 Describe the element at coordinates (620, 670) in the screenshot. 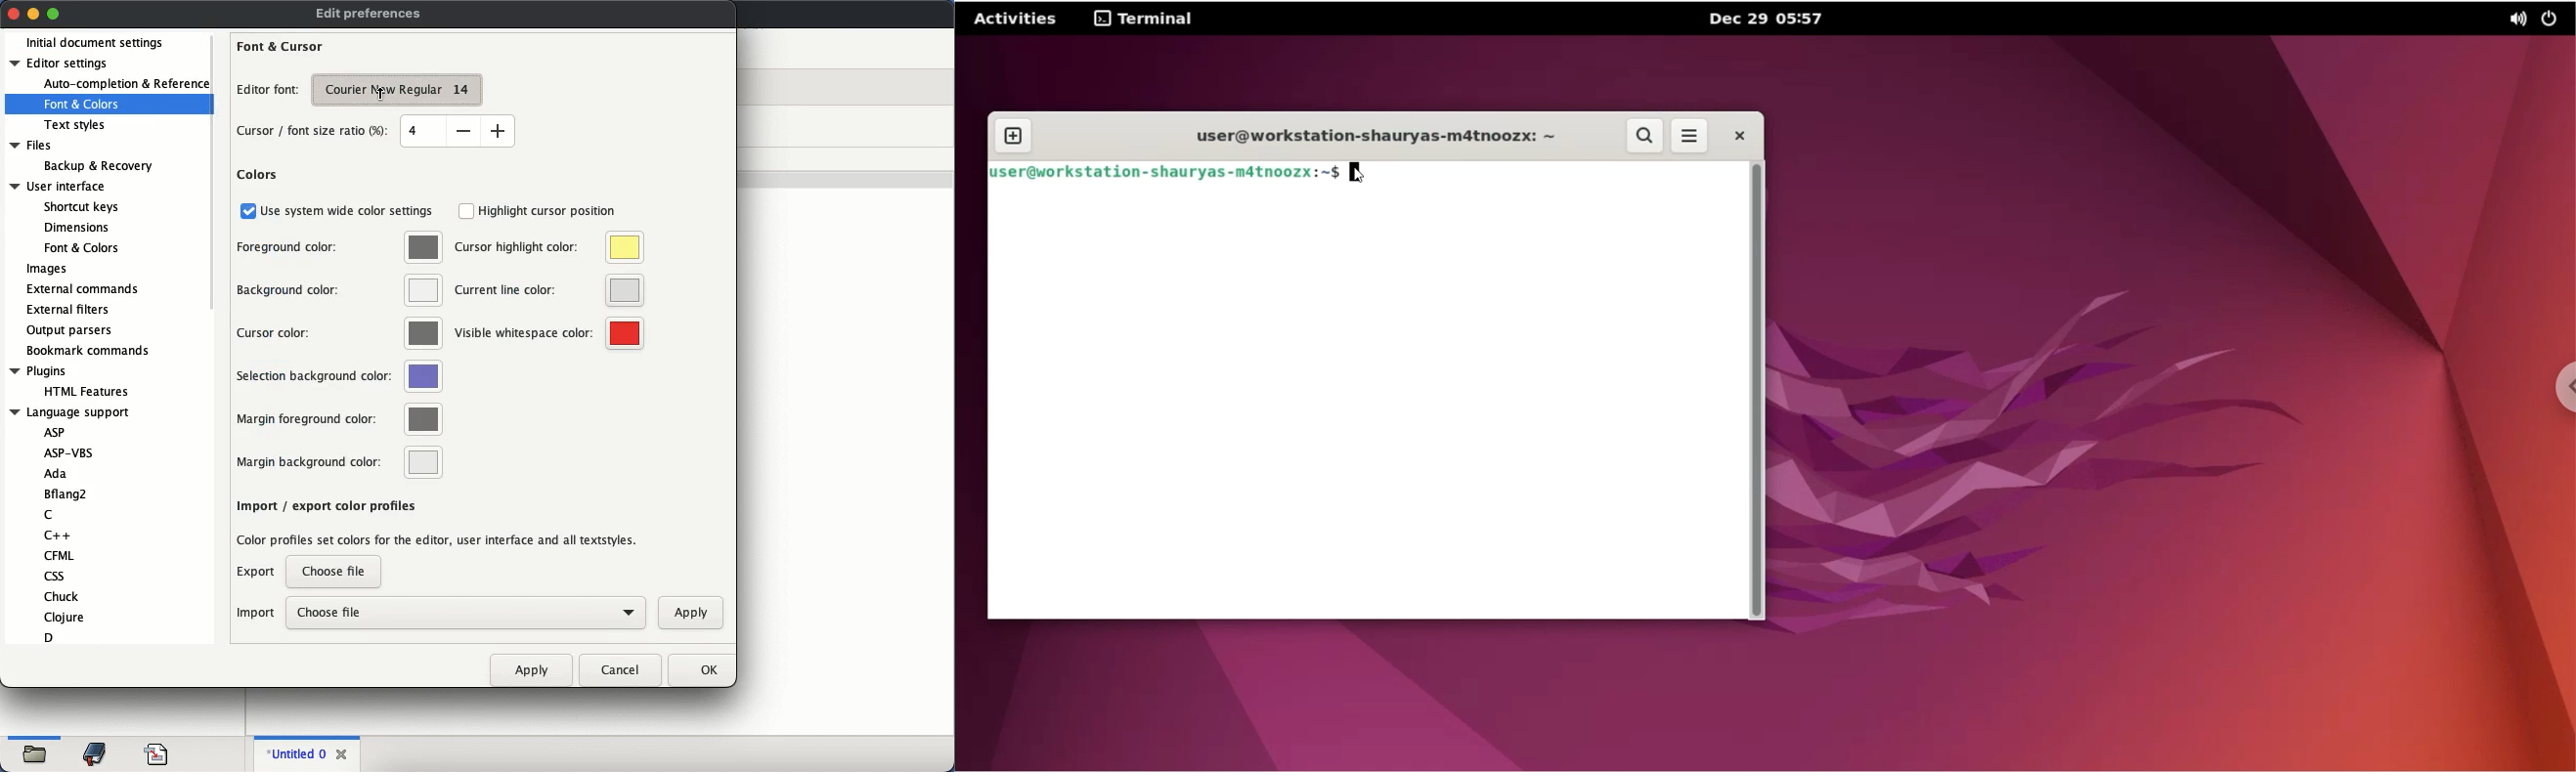

I see `cancel` at that location.